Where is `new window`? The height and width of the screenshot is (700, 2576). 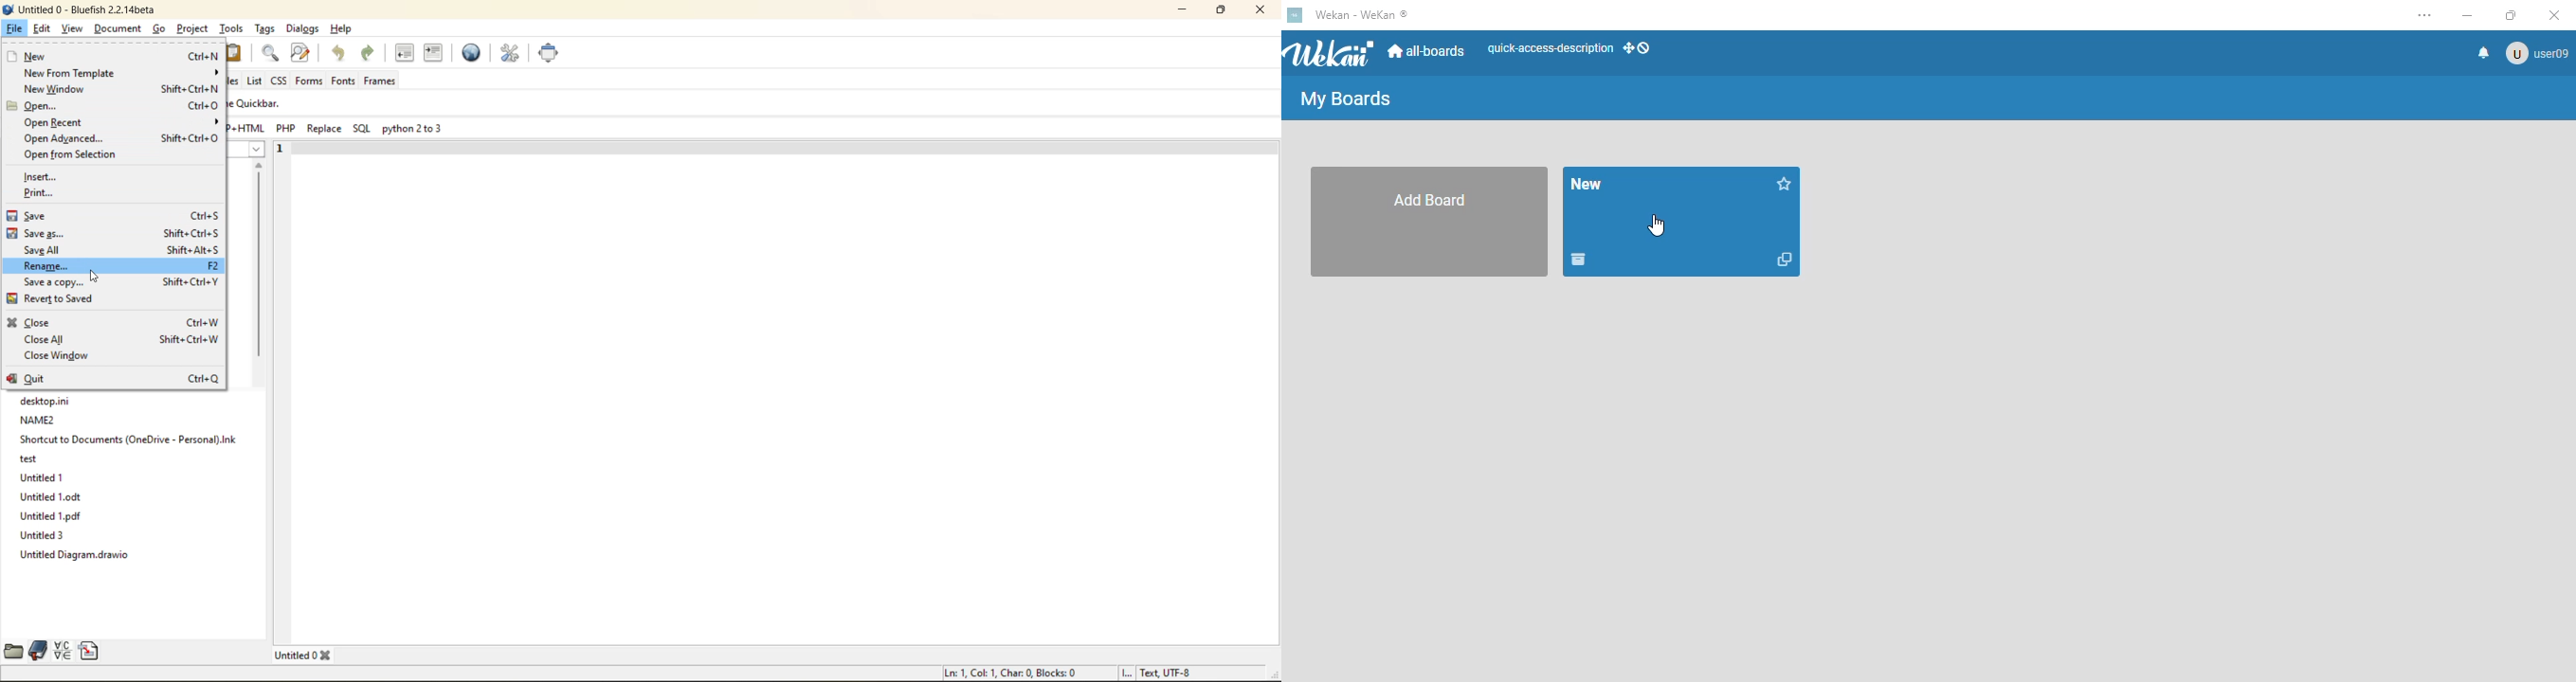 new window is located at coordinates (59, 90).